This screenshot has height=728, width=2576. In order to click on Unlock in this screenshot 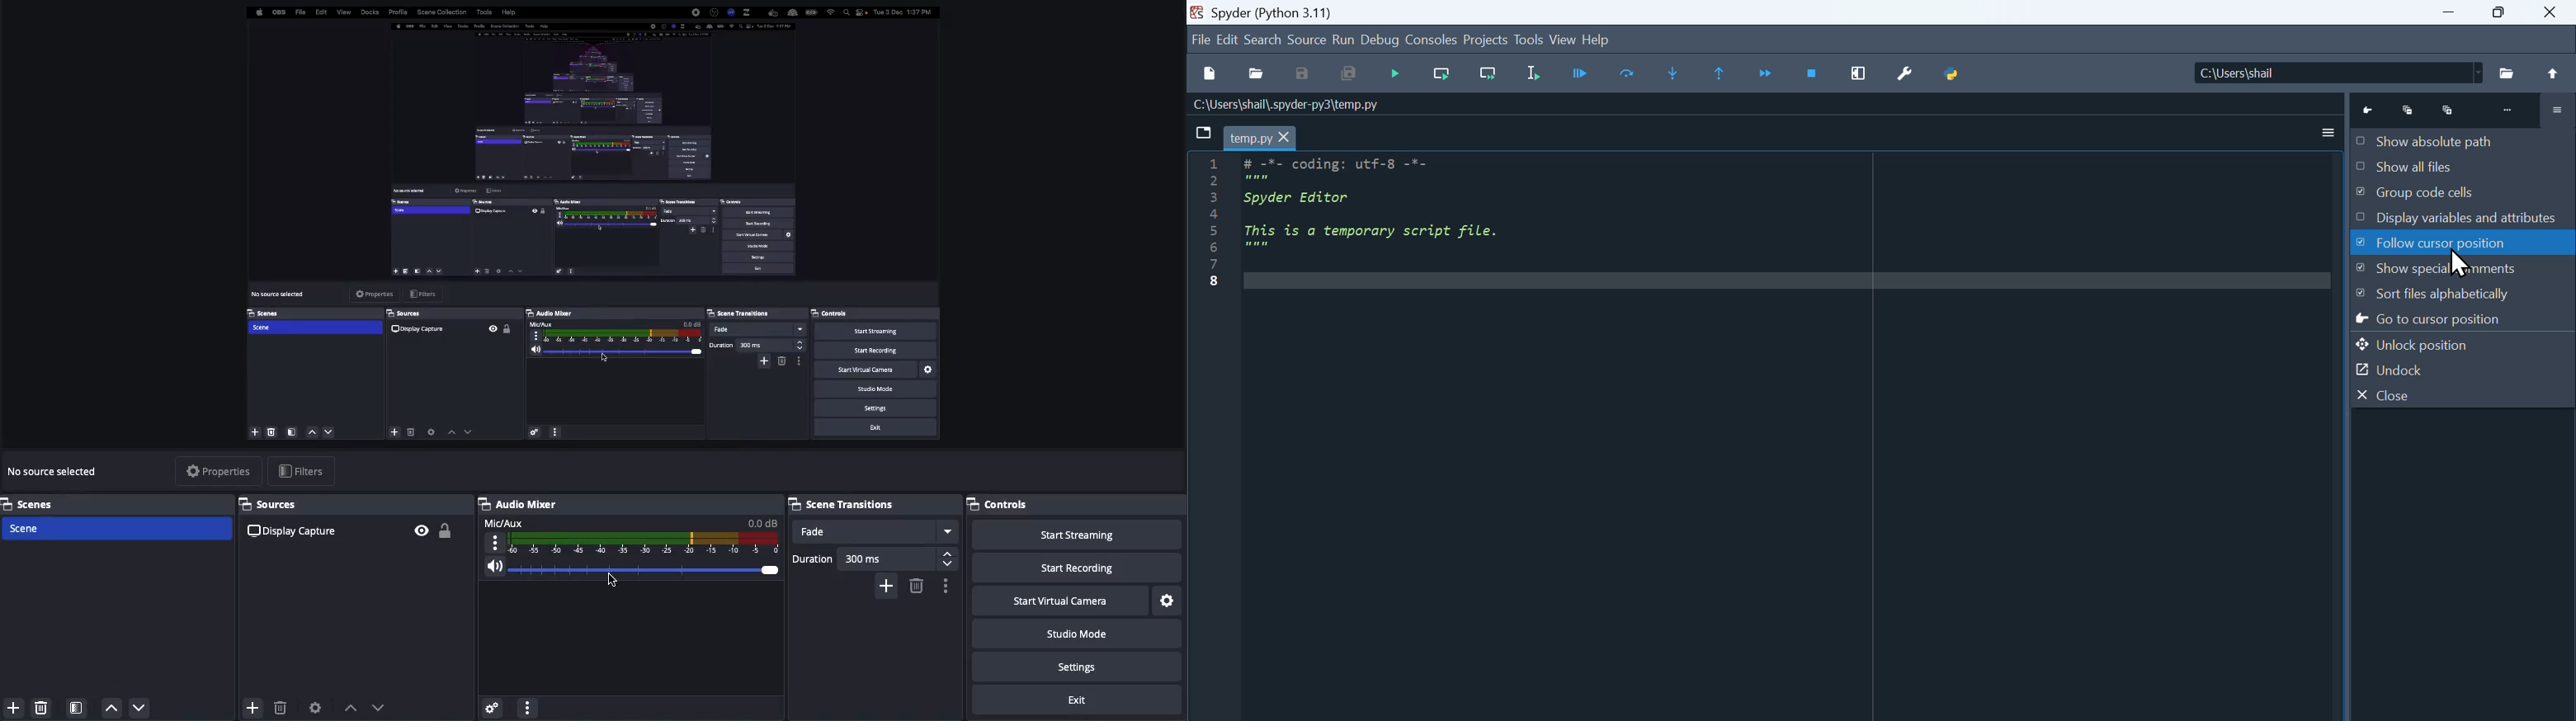, I will do `click(446, 531)`.